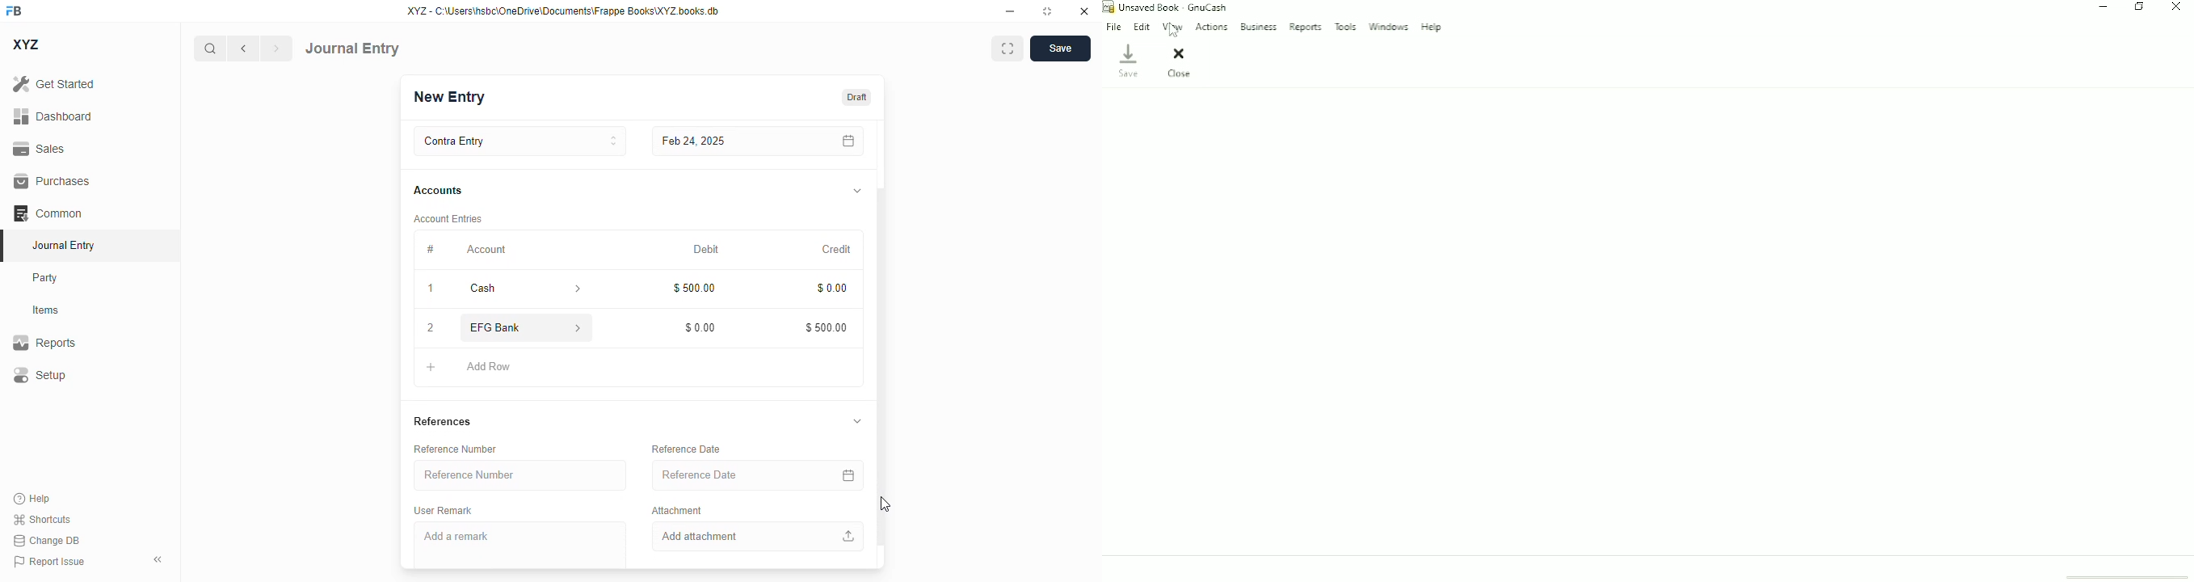 The image size is (2212, 588). Describe the element at coordinates (1109, 6) in the screenshot. I see `gnucash logo` at that location.